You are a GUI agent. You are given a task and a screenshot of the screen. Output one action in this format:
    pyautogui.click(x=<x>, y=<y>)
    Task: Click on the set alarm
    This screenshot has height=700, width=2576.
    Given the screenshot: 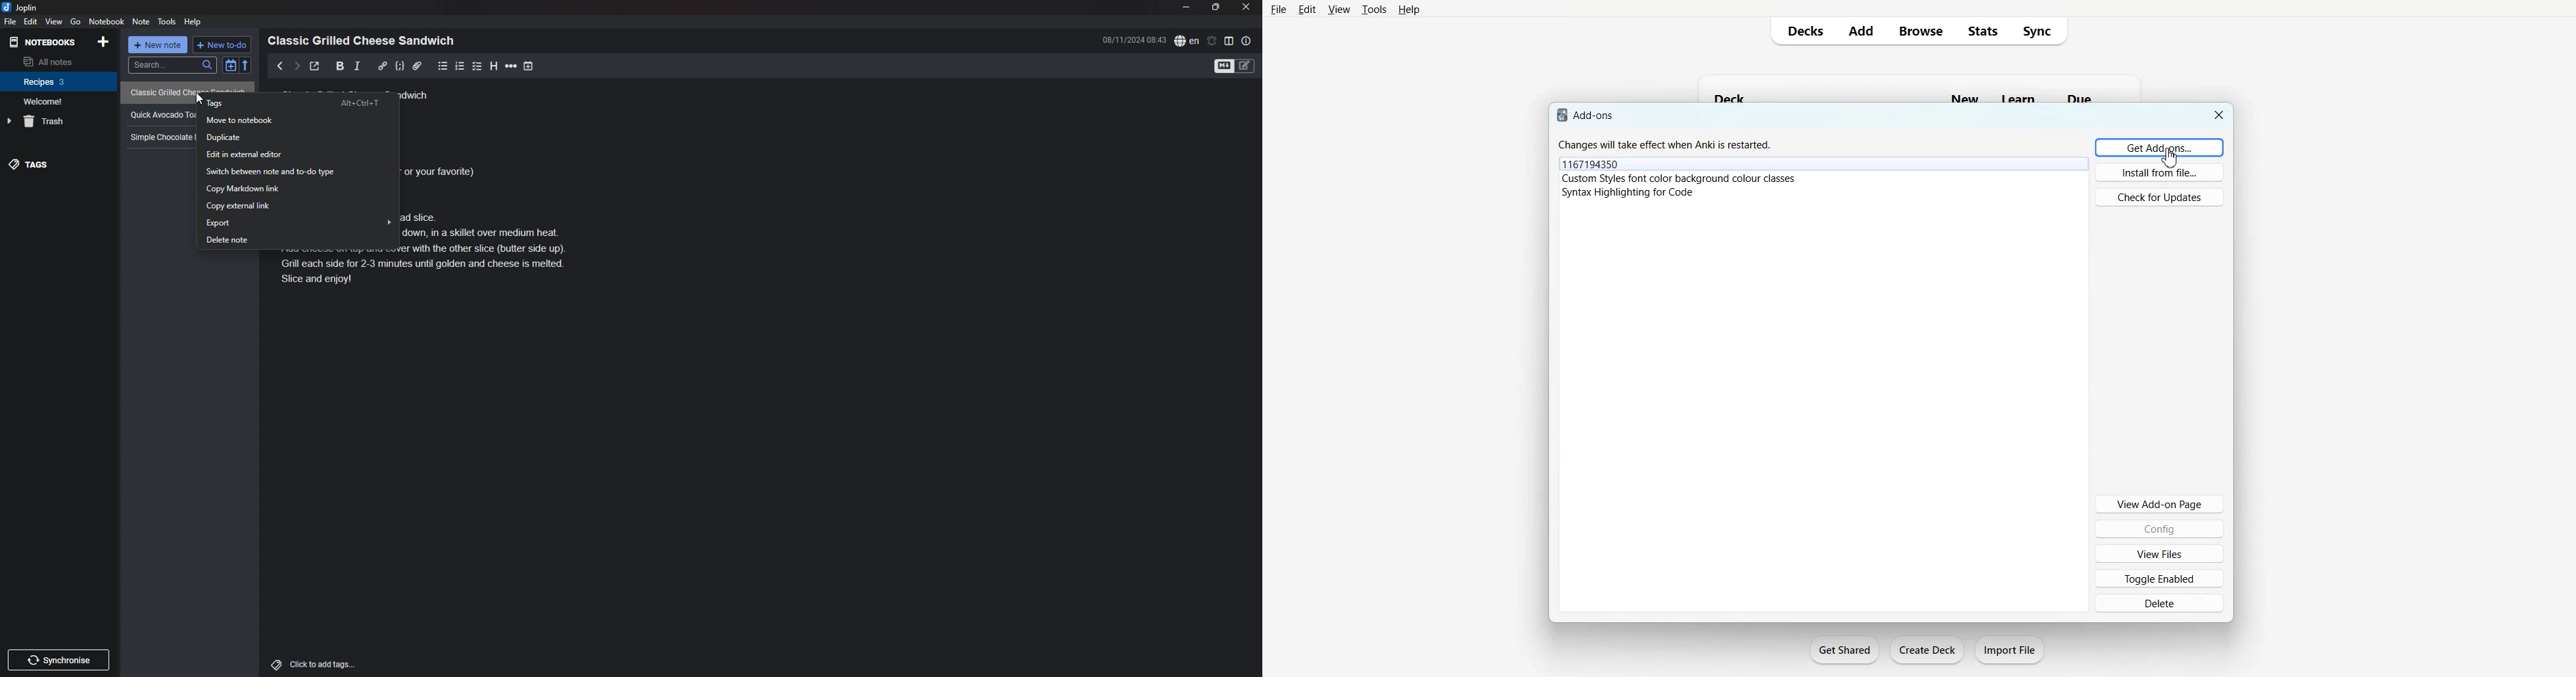 What is the action you would take?
    pyautogui.click(x=1213, y=40)
    